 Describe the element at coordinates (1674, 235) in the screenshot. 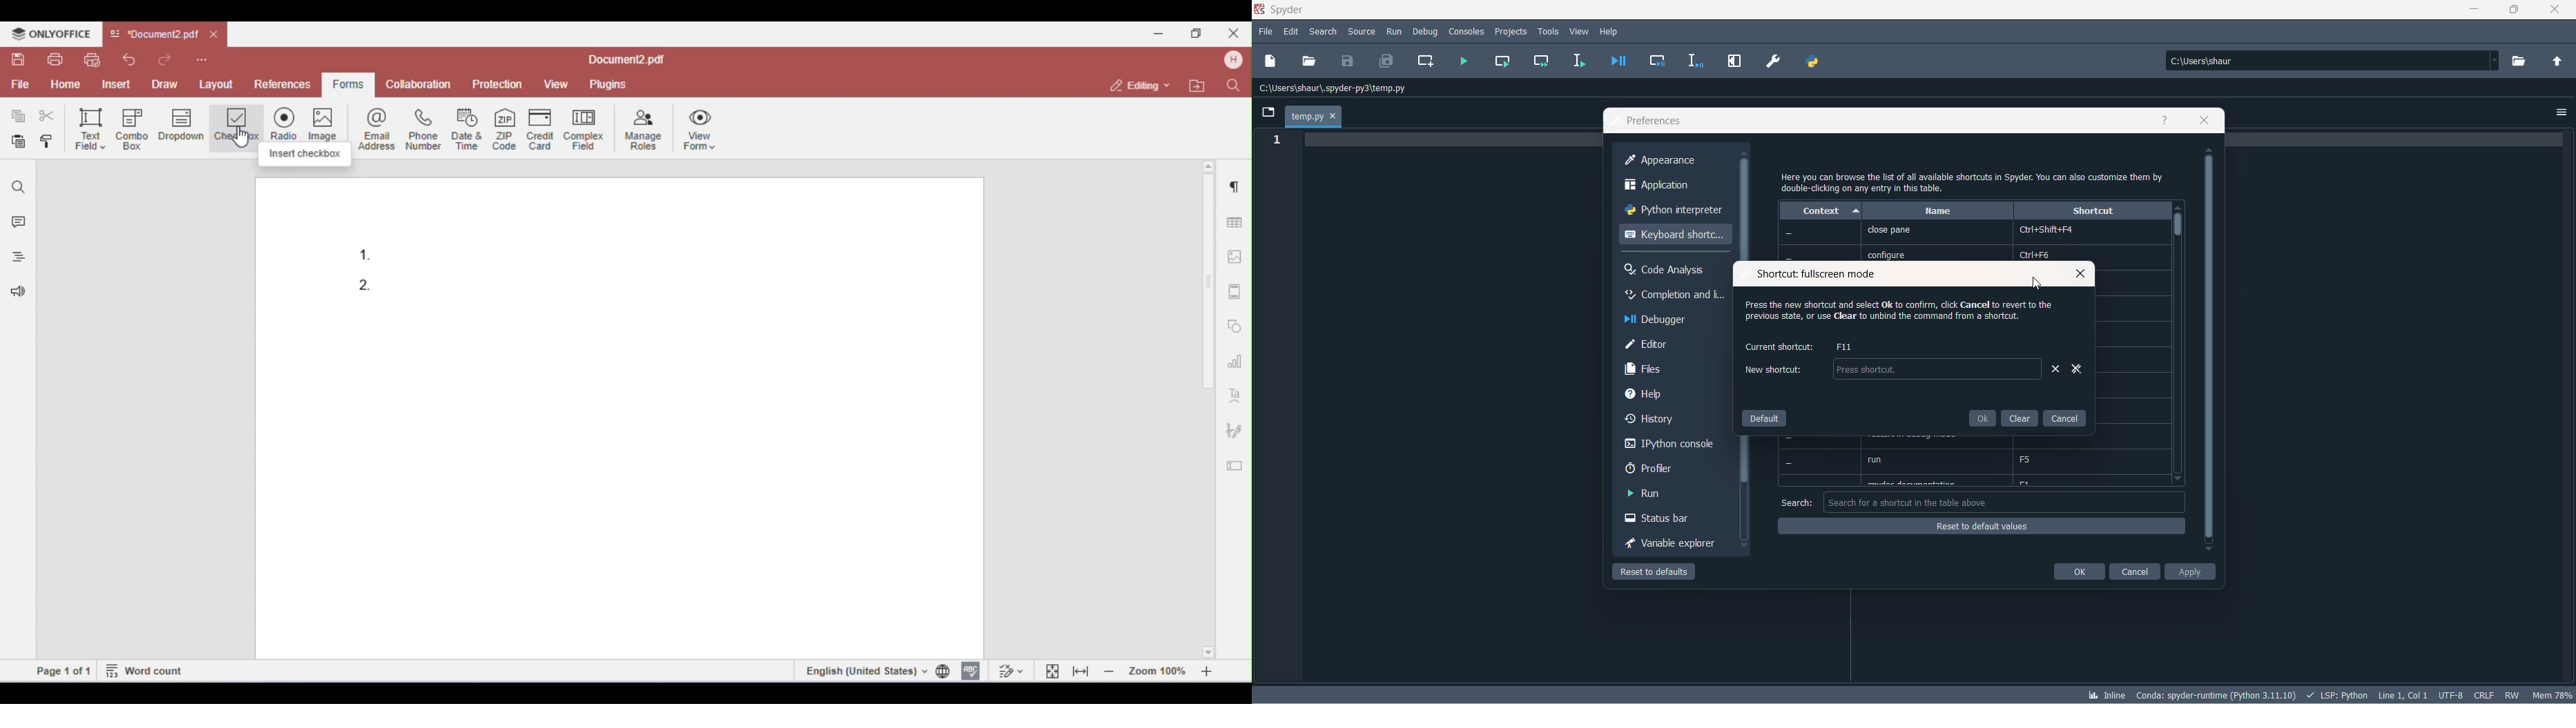

I see `keyboard shortcut` at that location.